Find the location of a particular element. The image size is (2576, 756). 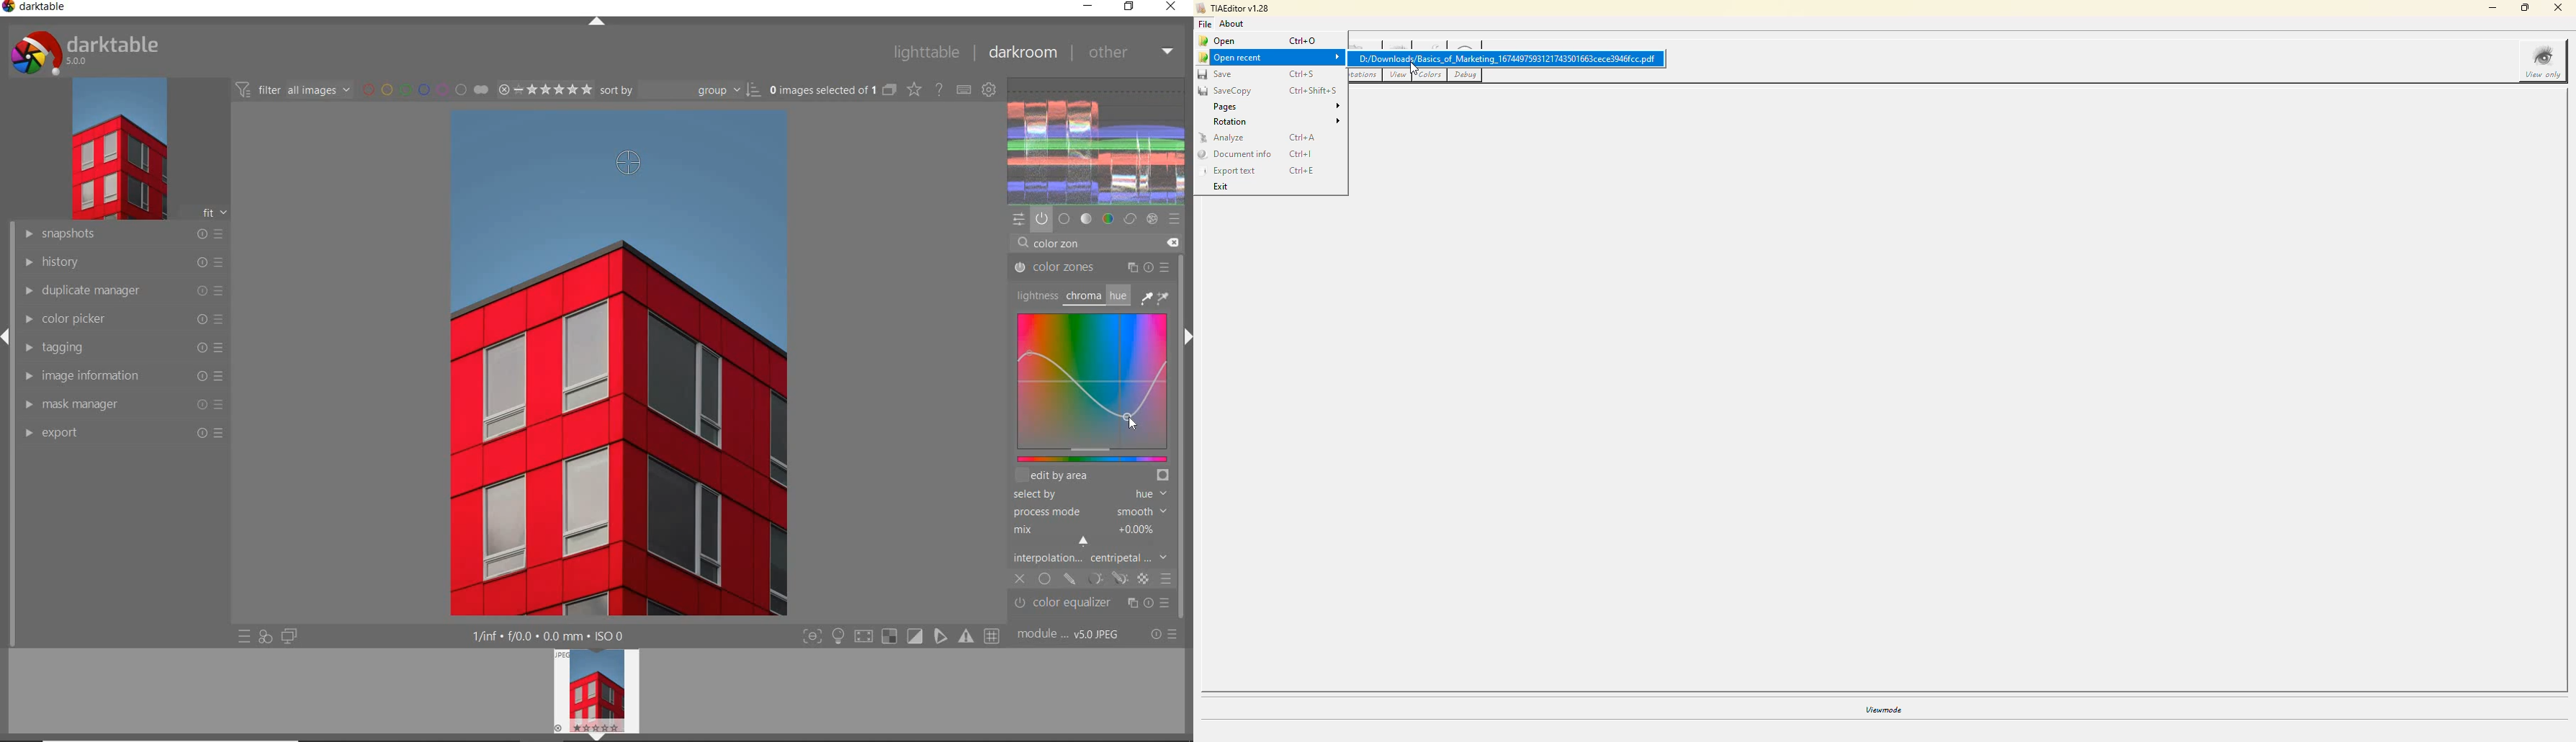

filter all images is located at coordinates (294, 90).